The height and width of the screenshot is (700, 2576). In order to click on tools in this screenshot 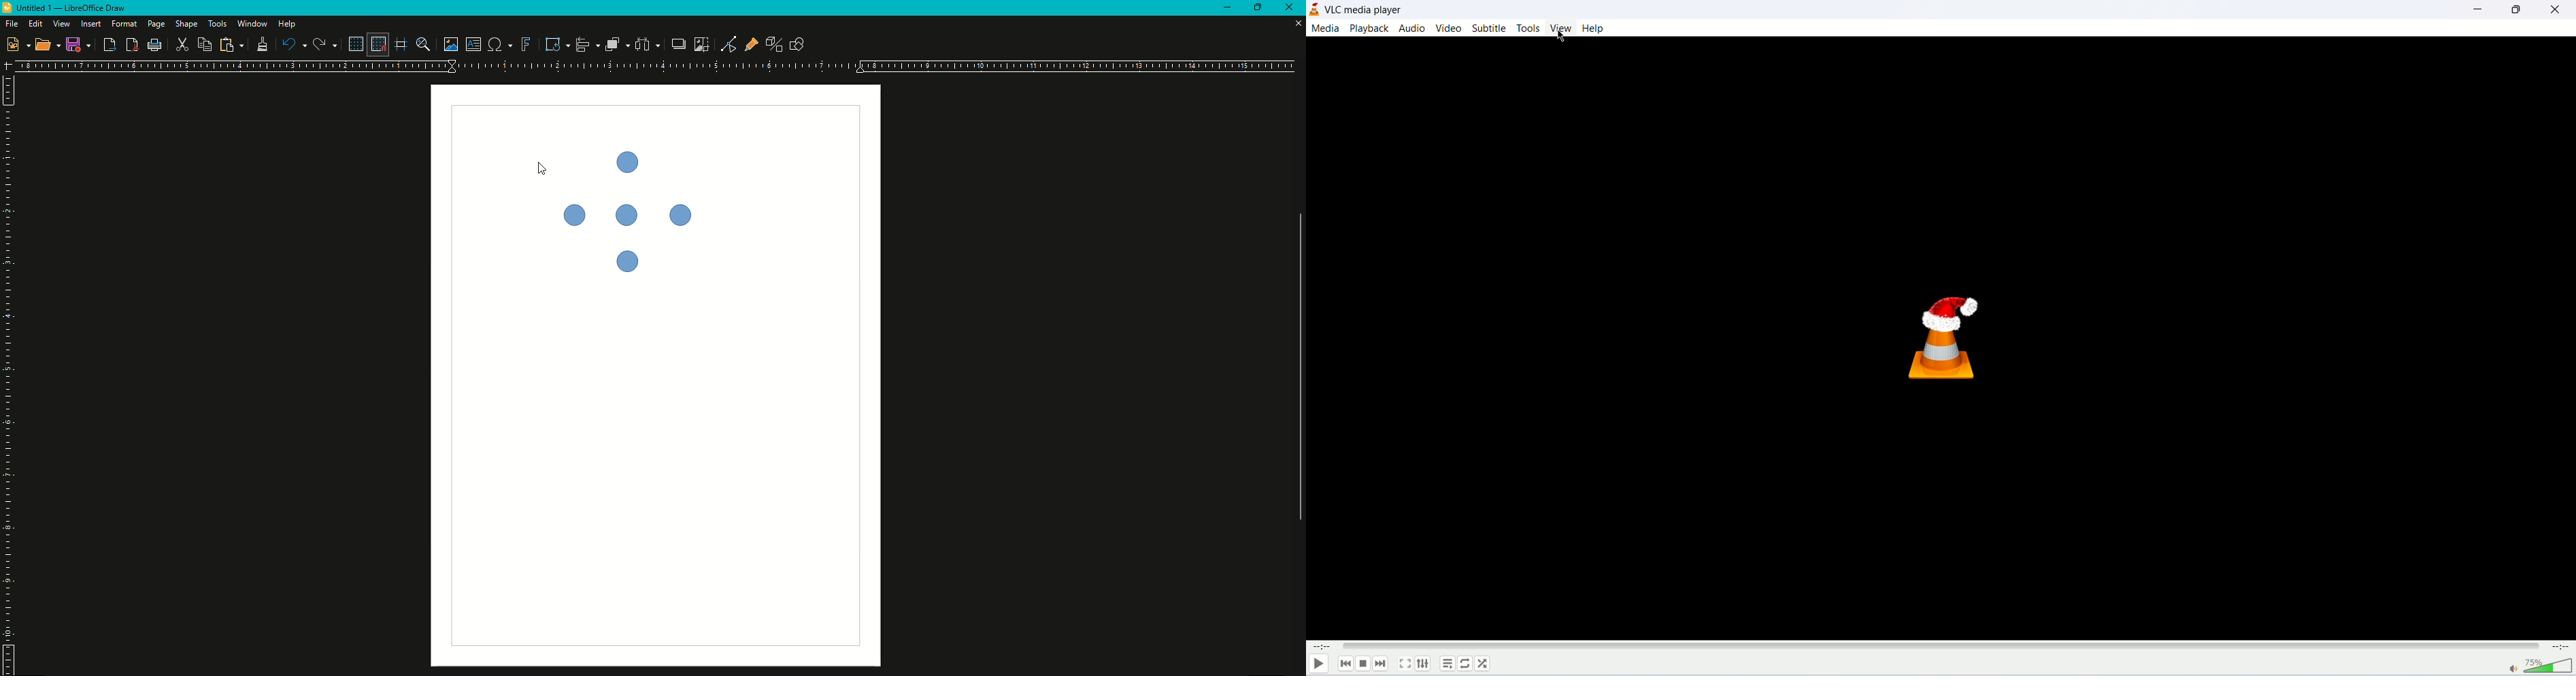, I will do `click(1530, 28)`.